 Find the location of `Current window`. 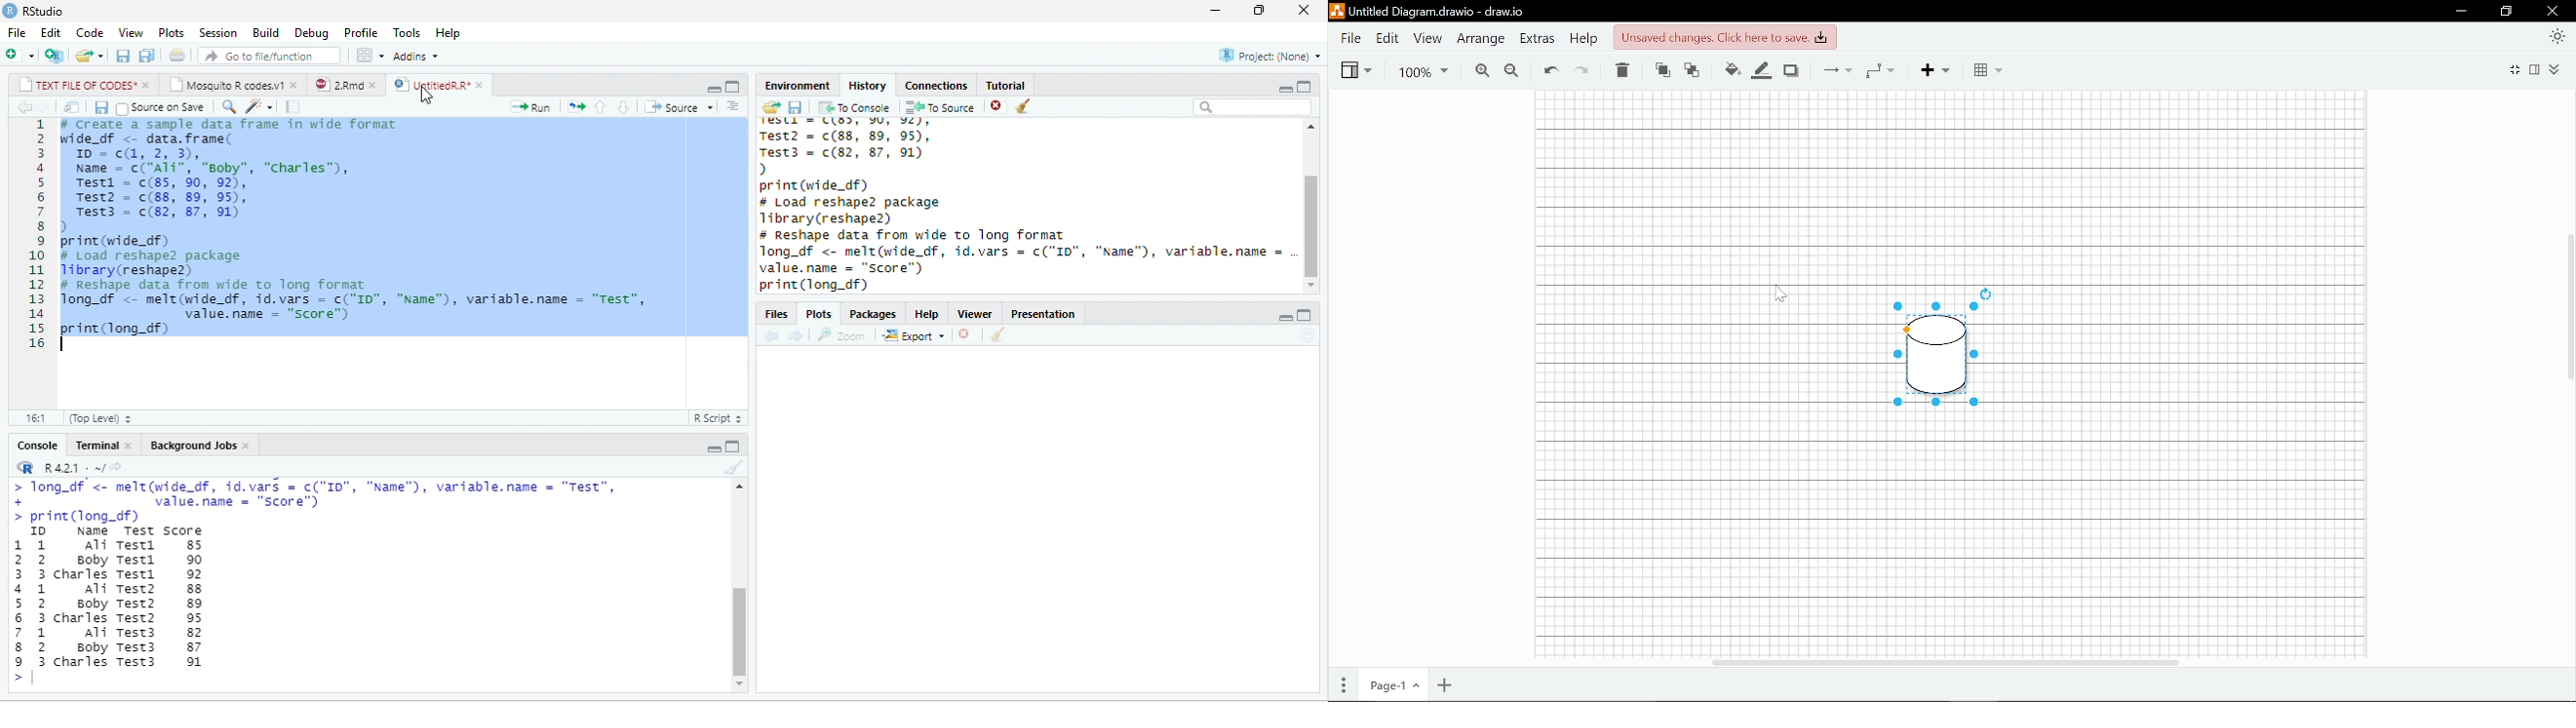

Current window is located at coordinates (1425, 12).